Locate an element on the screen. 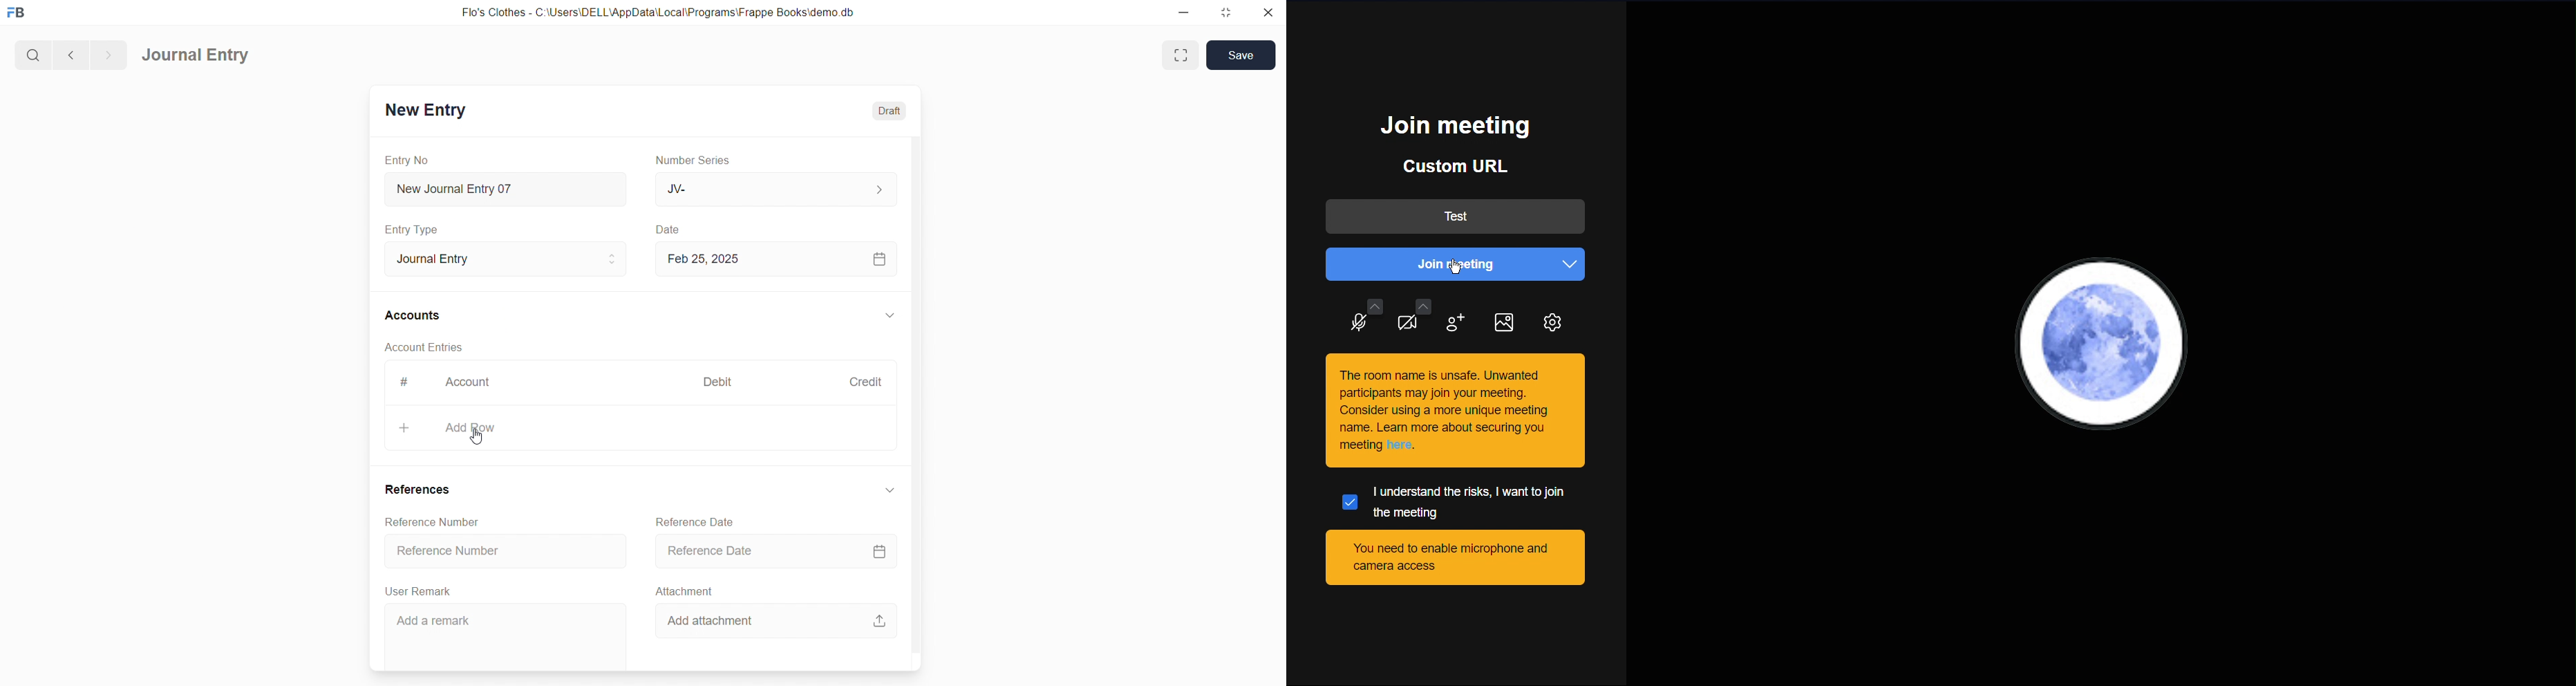  Reference Date is located at coordinates (696, 521).